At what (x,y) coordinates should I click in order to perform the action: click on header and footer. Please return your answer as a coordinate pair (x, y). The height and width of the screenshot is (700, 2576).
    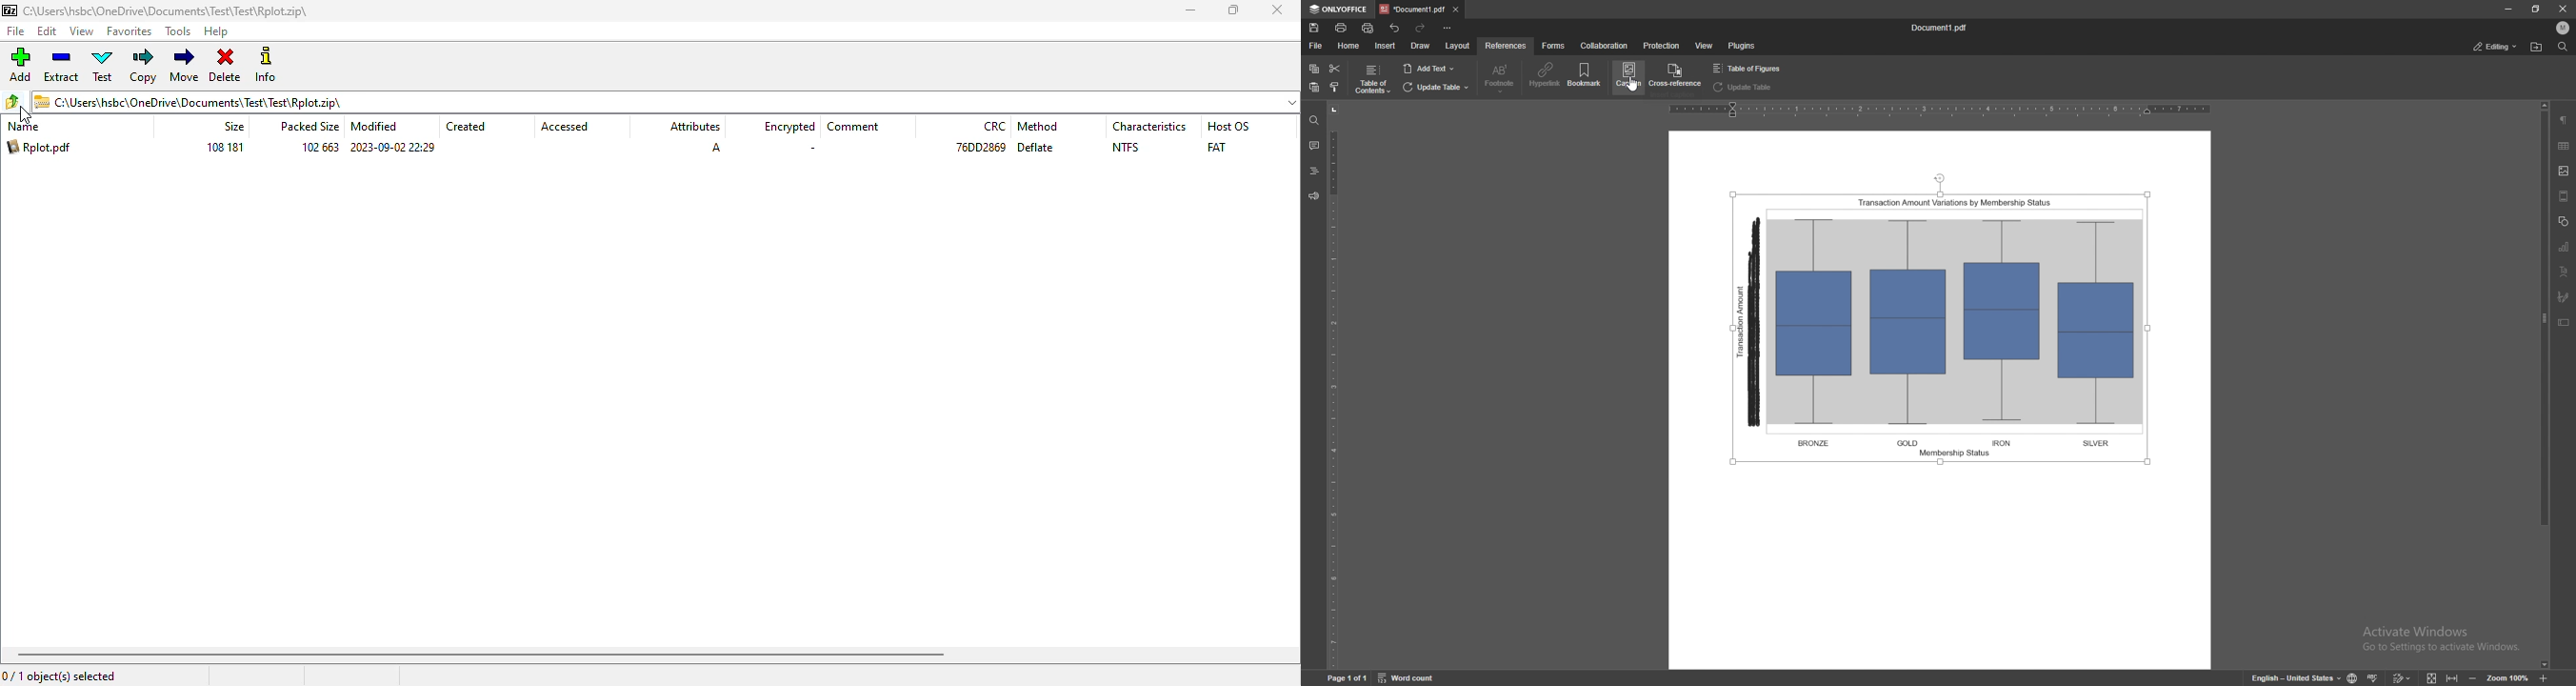
    Looking at the image, I should click on (2565, 195).